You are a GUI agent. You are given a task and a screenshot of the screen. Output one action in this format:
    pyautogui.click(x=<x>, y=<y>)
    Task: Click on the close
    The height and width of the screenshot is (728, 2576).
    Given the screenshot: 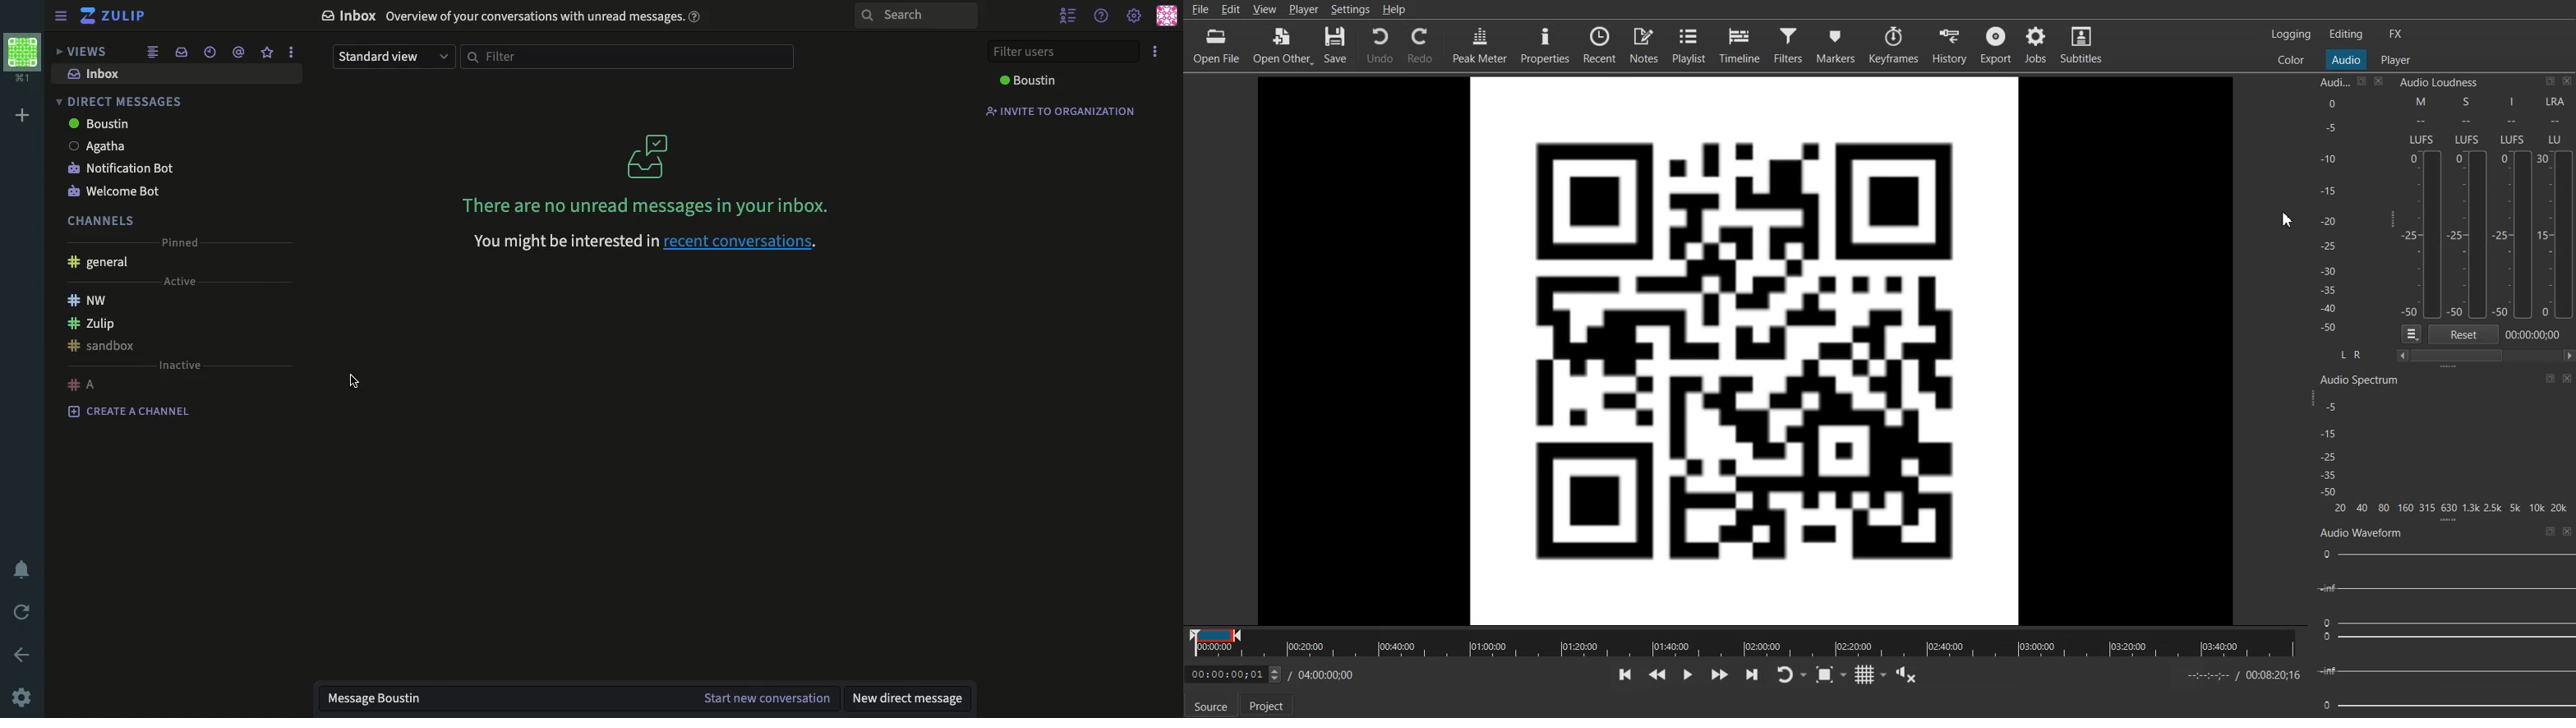 What is the action you would take?
    pyautogui.click(x=2567, y=380)
    